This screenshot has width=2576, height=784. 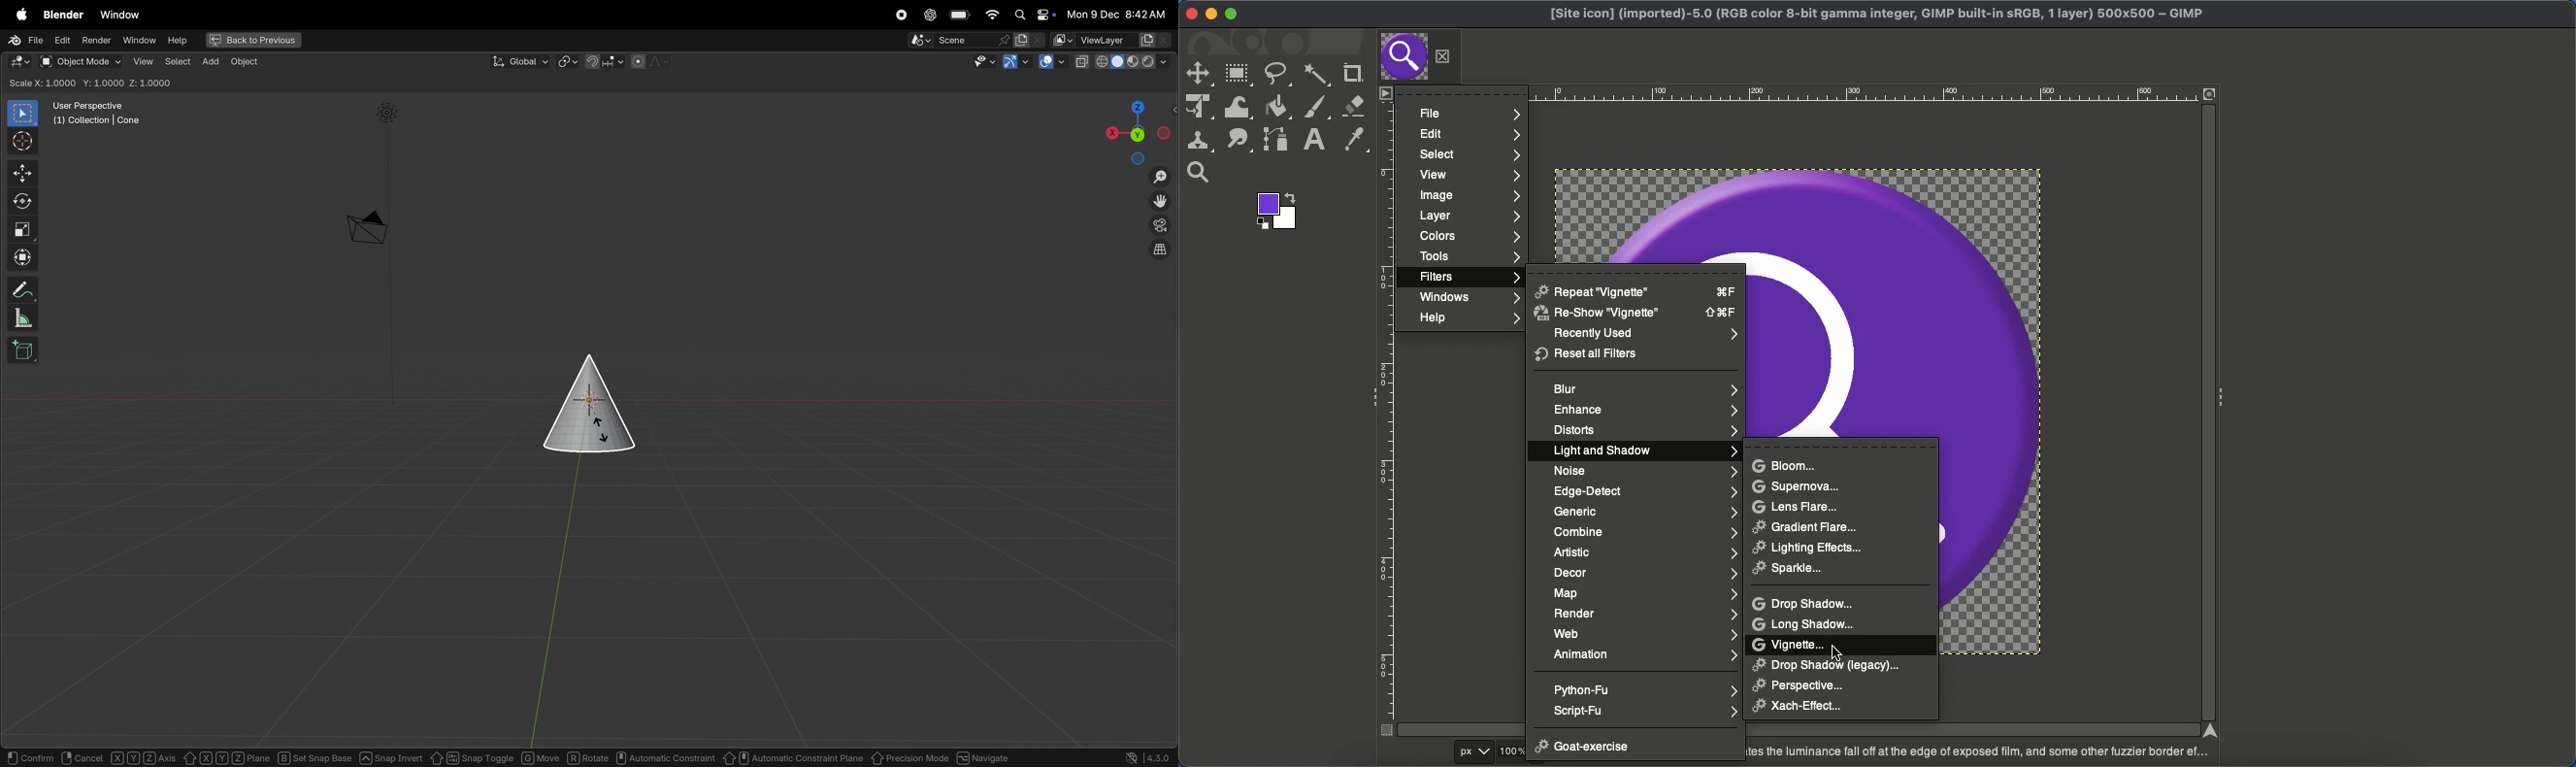 I want to click on Render, so click(x=1645, y=614).